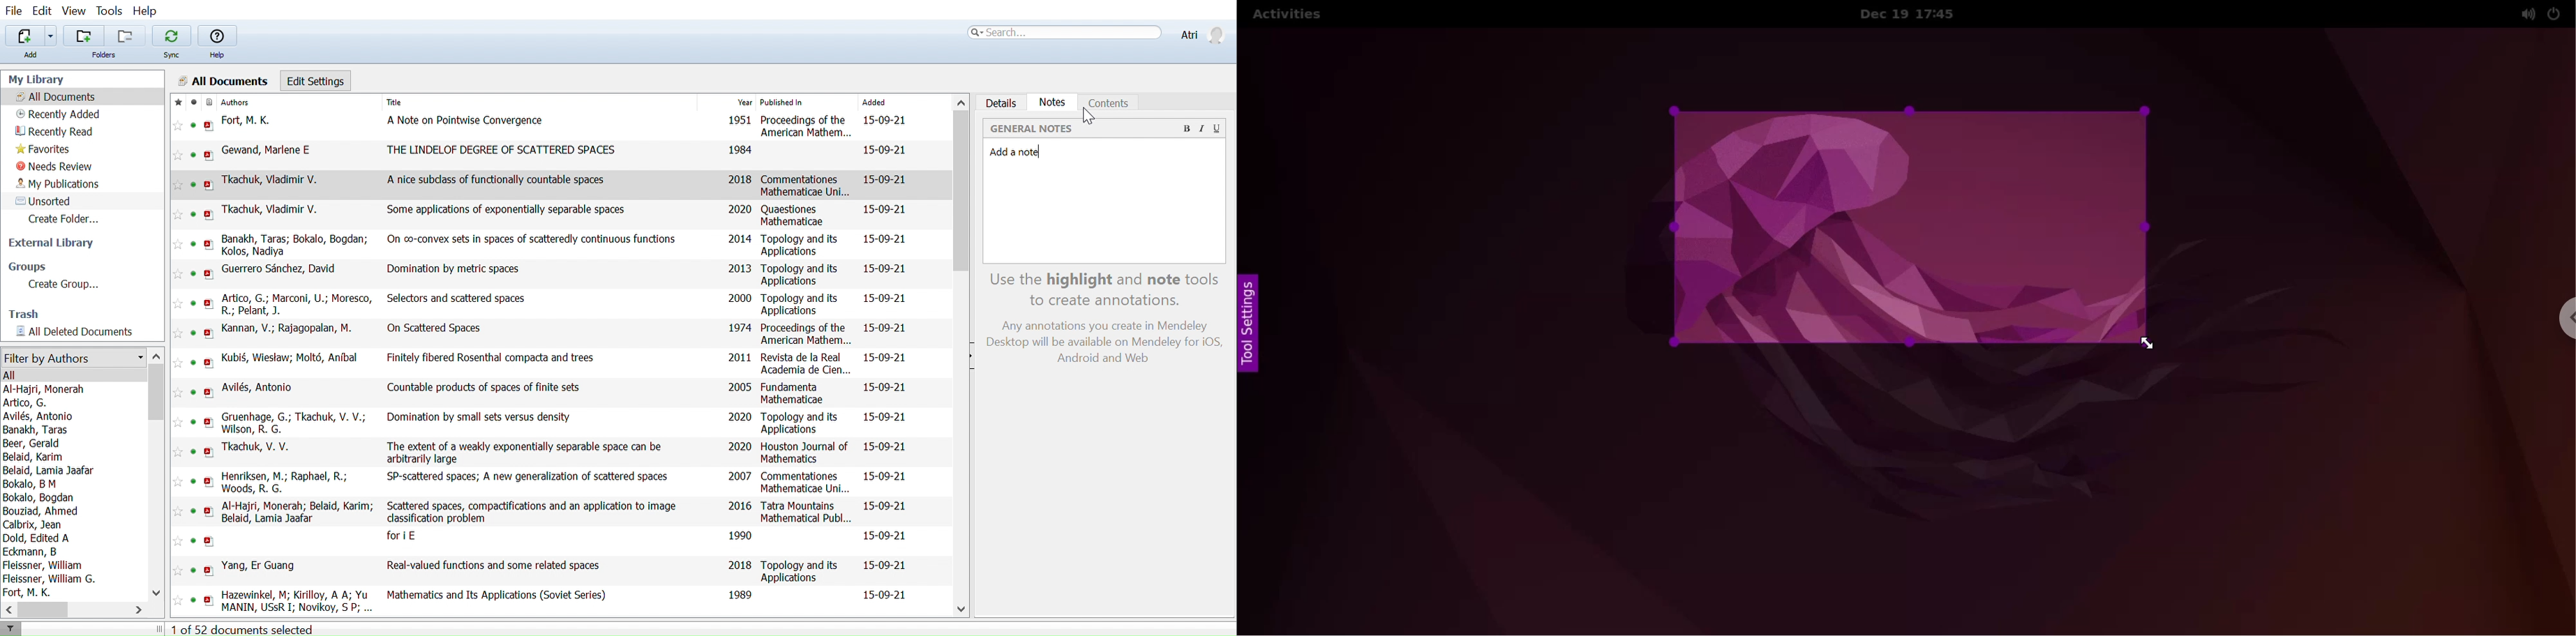 This screenshot has width=2576, height=644. What do you see at coordinates (745, 102) in the screenshot?
I see `Year` at bounding box center [745, 102].